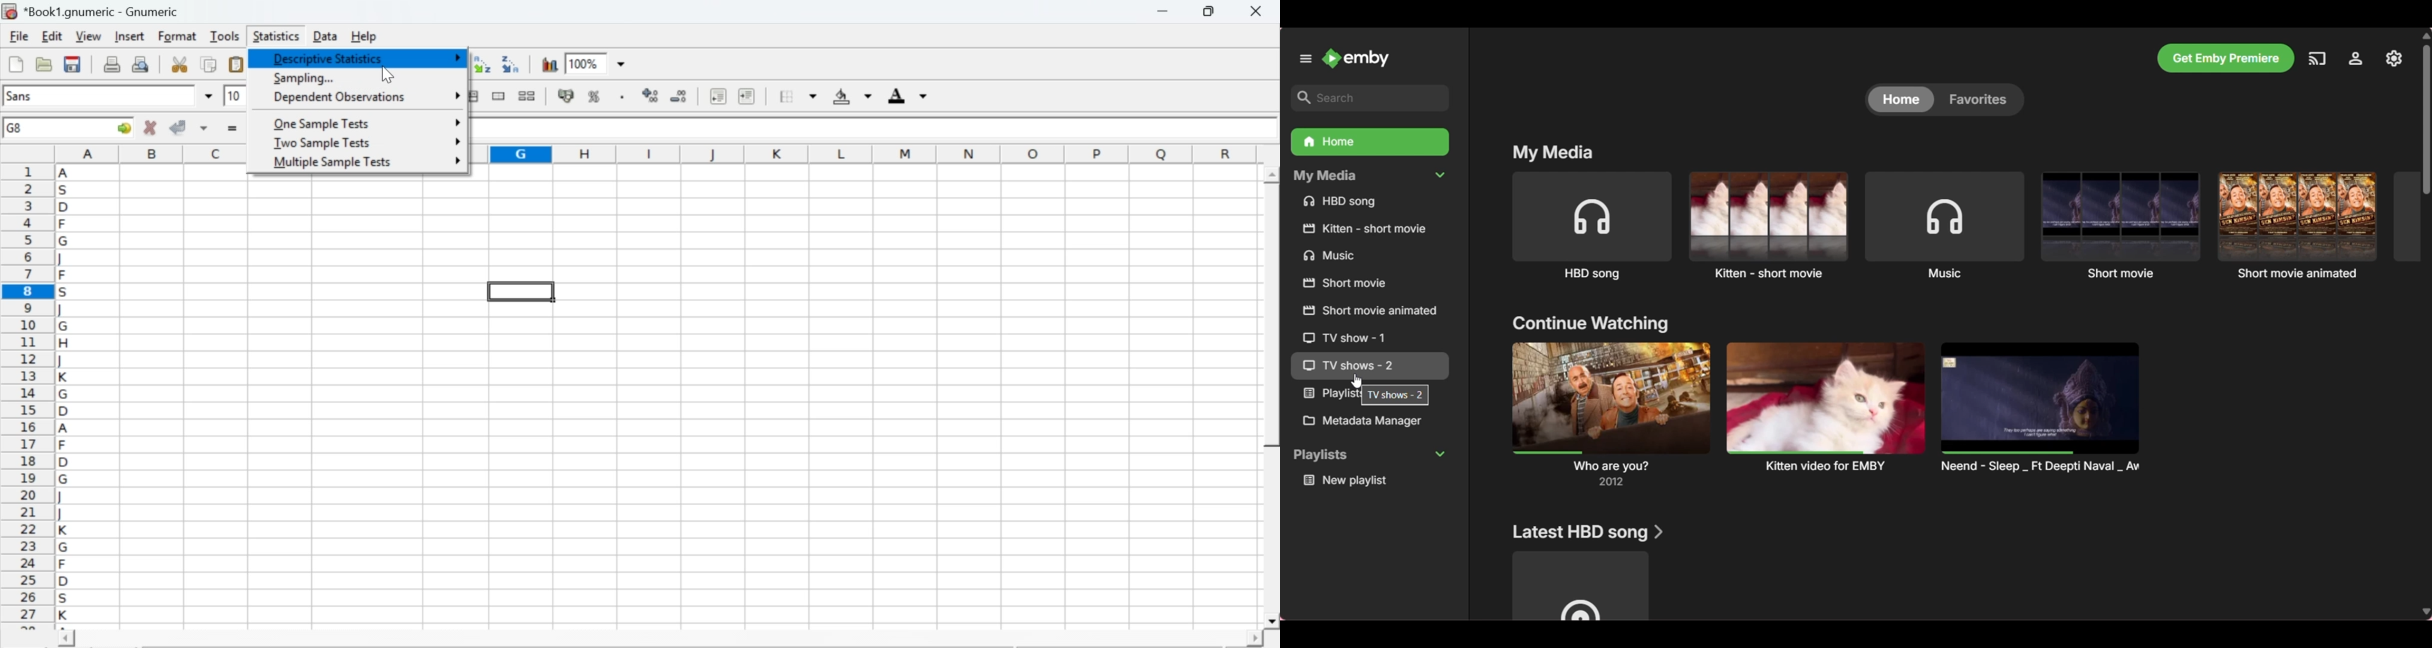 This screenshot has height=672, width=2436. What do you see at coordinates (499, 96) in the screenshot?
I see `merge a range of cells` at bounding box center [499, 96].